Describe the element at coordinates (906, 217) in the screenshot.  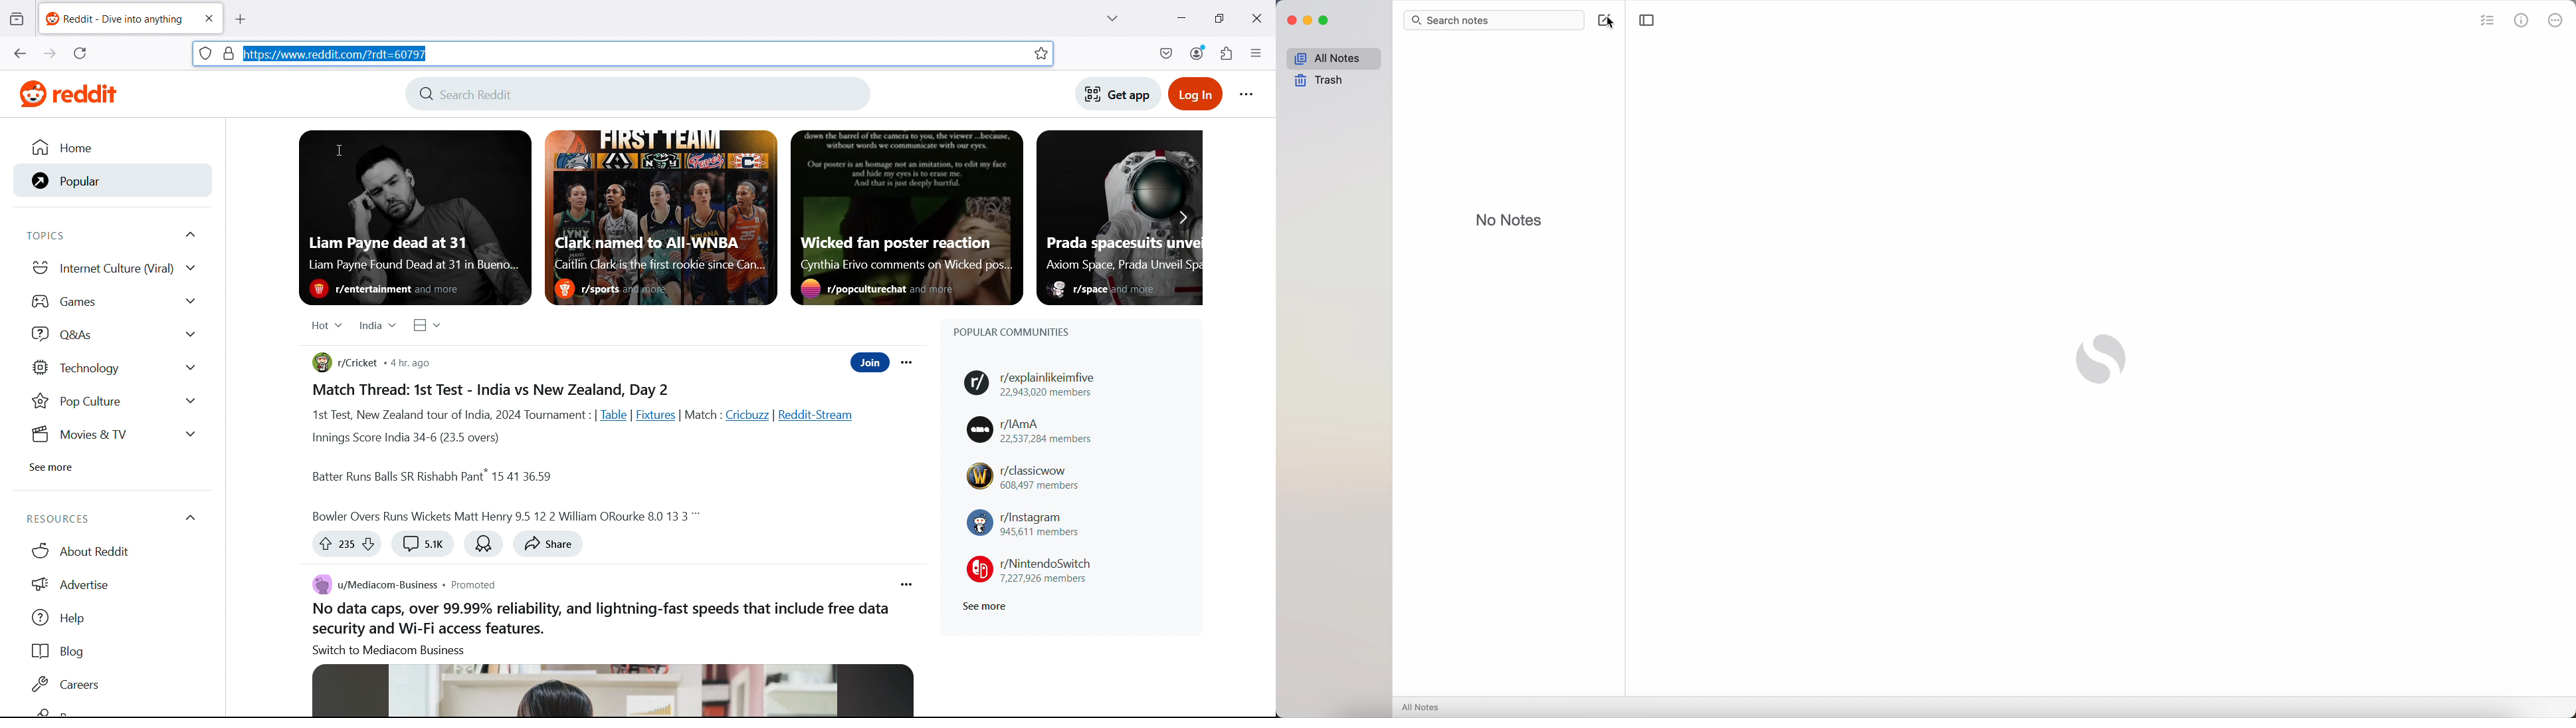
I see `Featured post 3` at that location.